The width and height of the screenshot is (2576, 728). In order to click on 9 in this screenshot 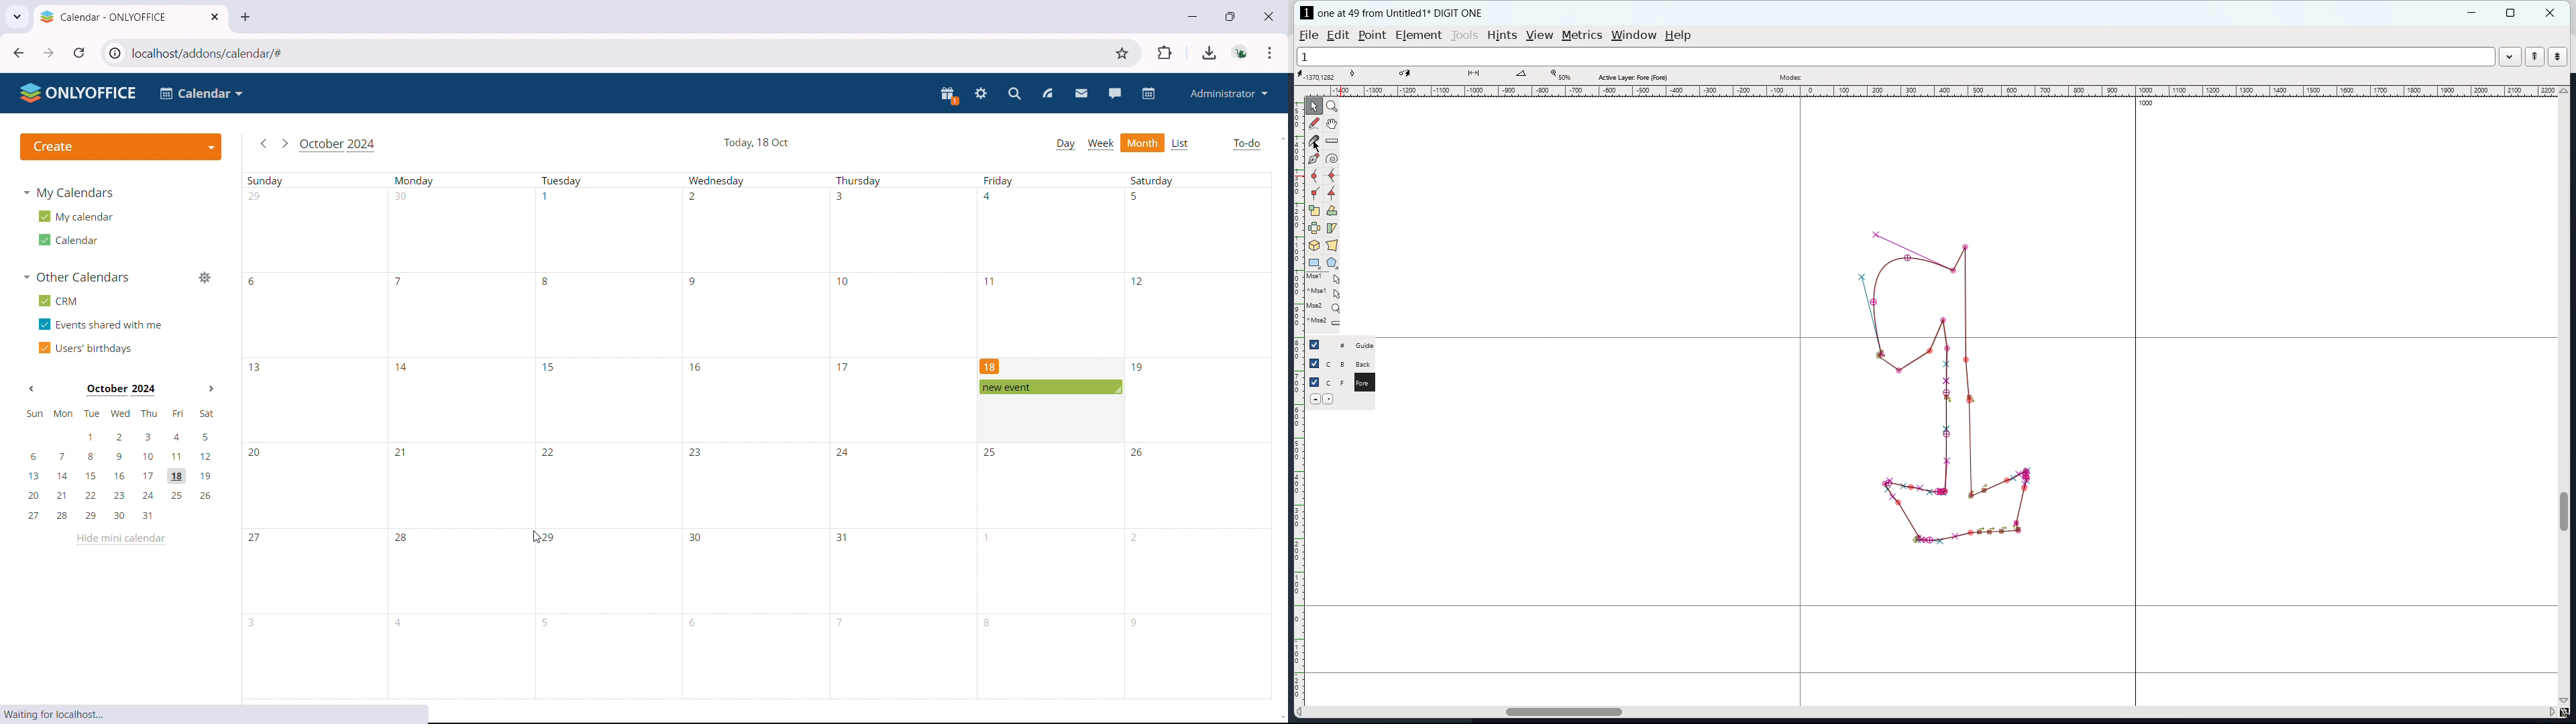, I will do `click(1134, 623)`.